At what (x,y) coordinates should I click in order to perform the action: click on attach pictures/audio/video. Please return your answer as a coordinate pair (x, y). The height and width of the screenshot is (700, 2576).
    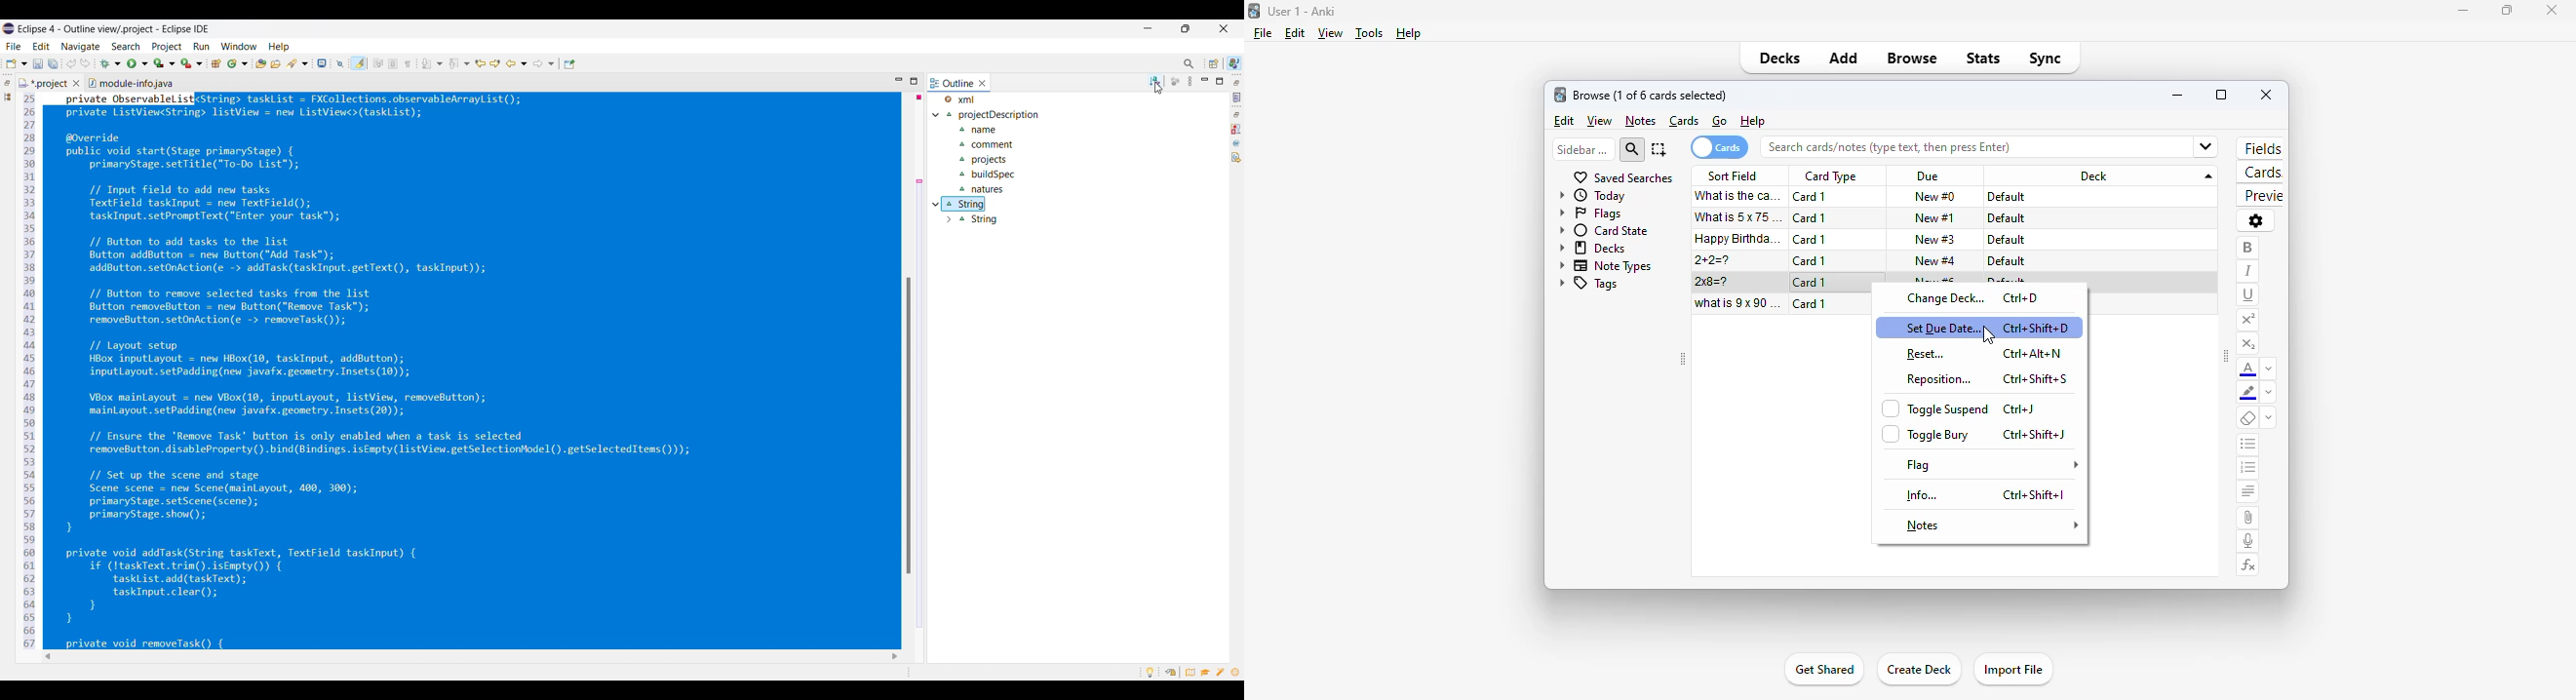
    Looking at the image, I should click on (2247, 518).